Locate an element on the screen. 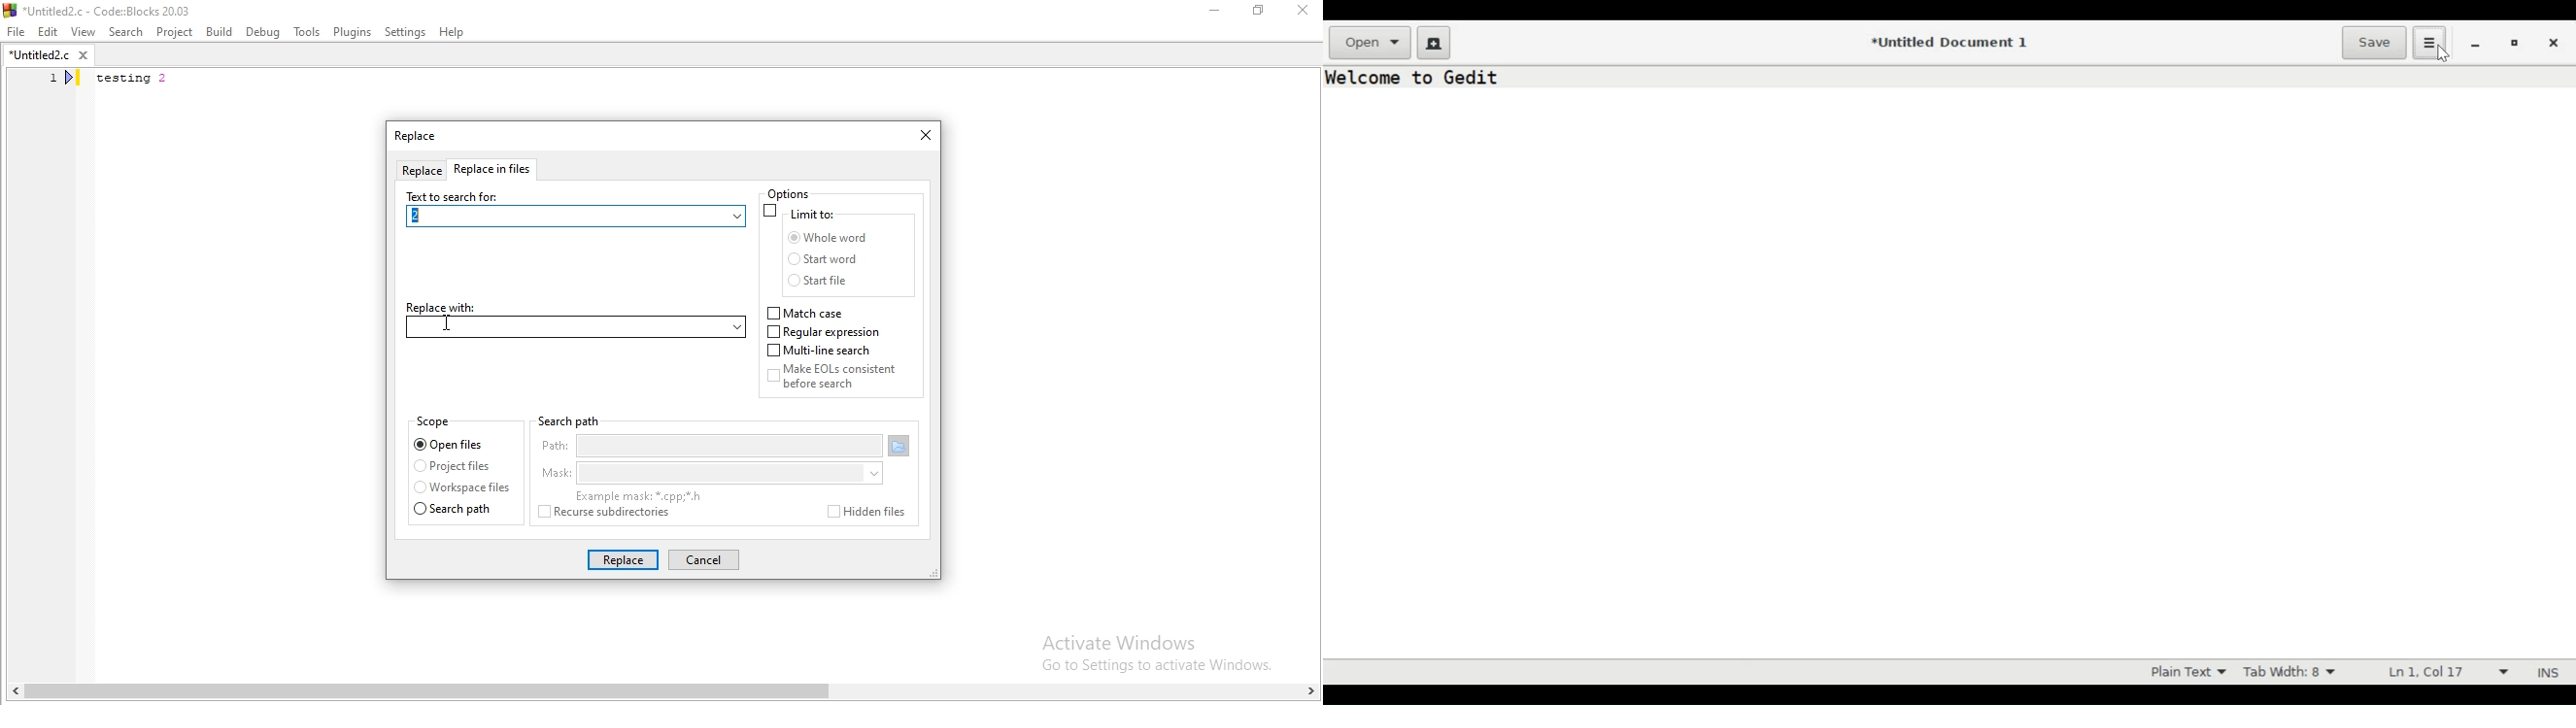 The width and height of the screenshot is (2576, 728). Close is located at coordinates (1305, 12).